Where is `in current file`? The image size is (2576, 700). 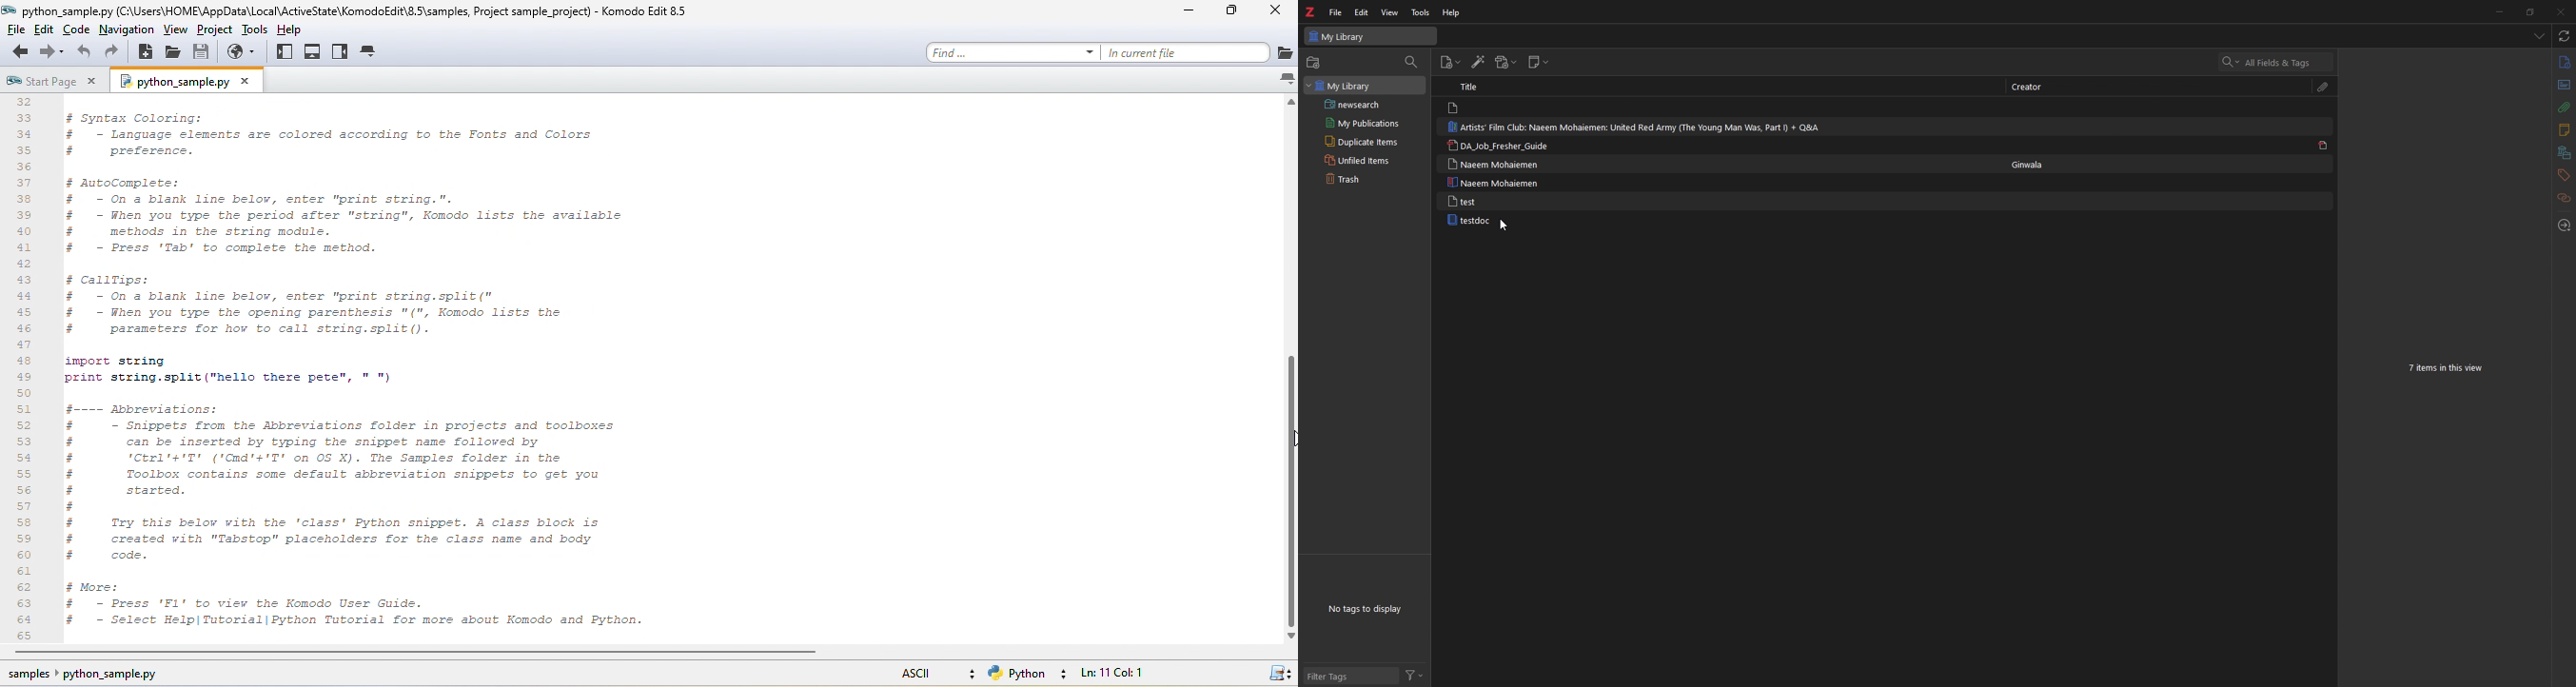 in current file is located at coordinates (1203, 52).